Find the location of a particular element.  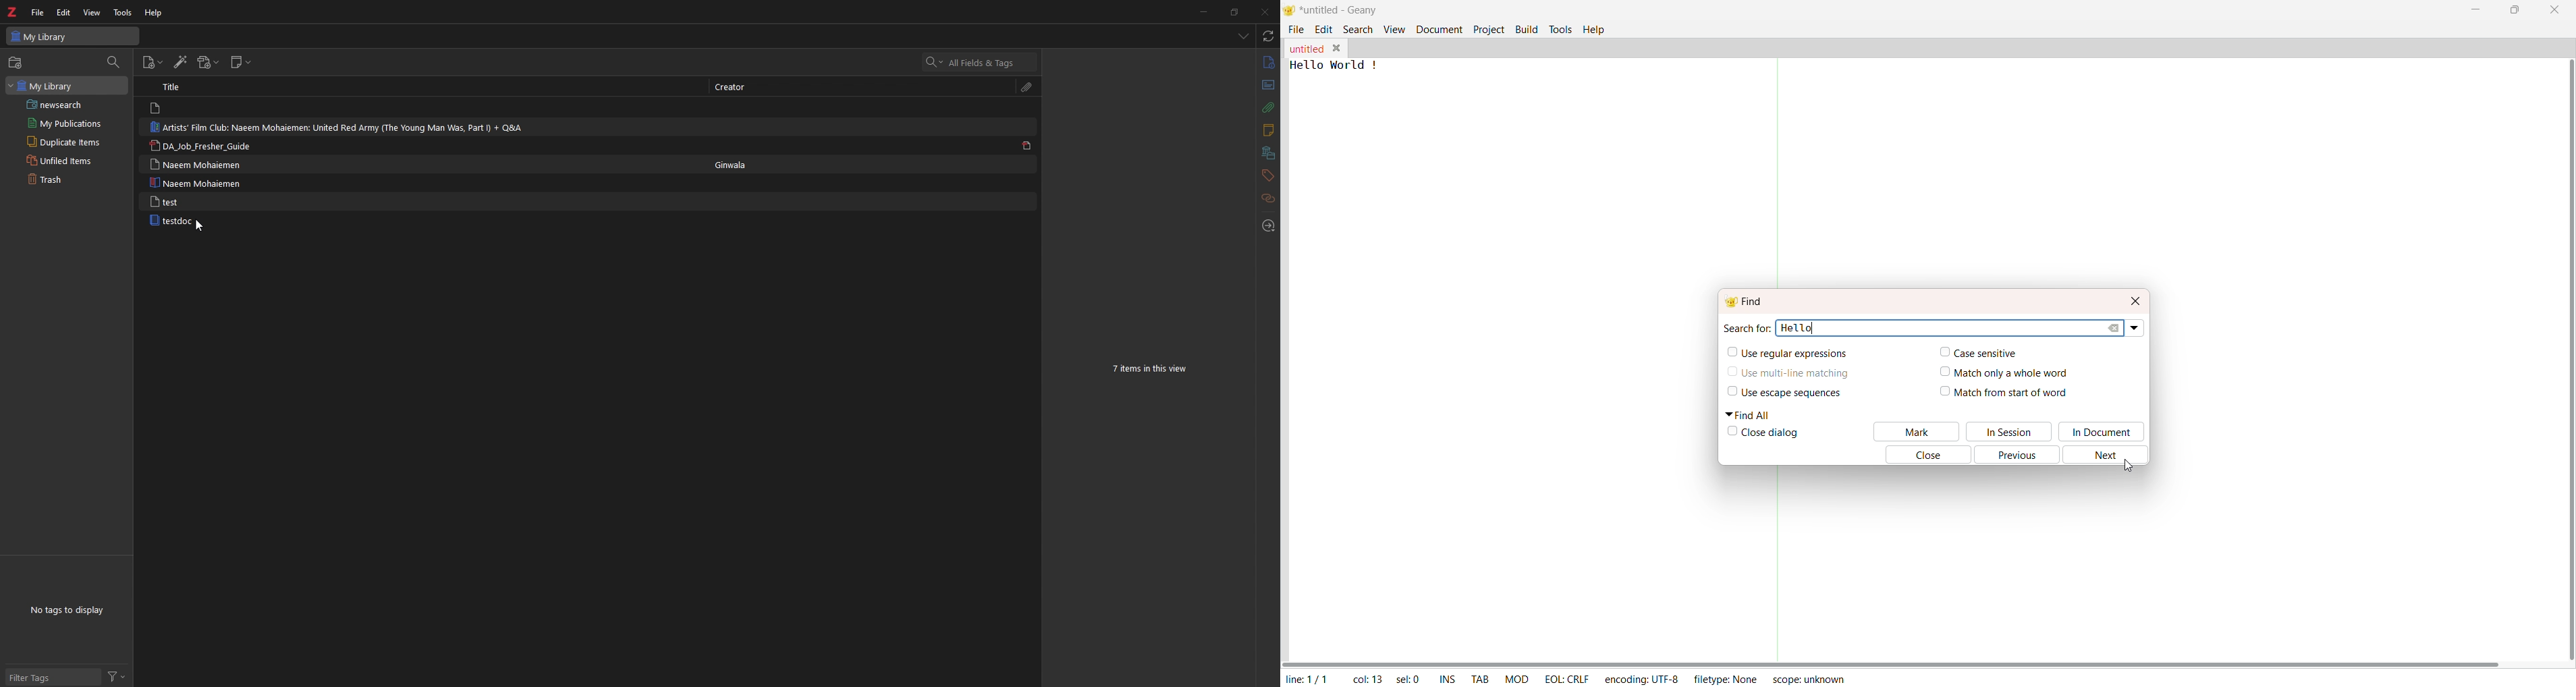

attachment is located at coordinates (1027, 87).